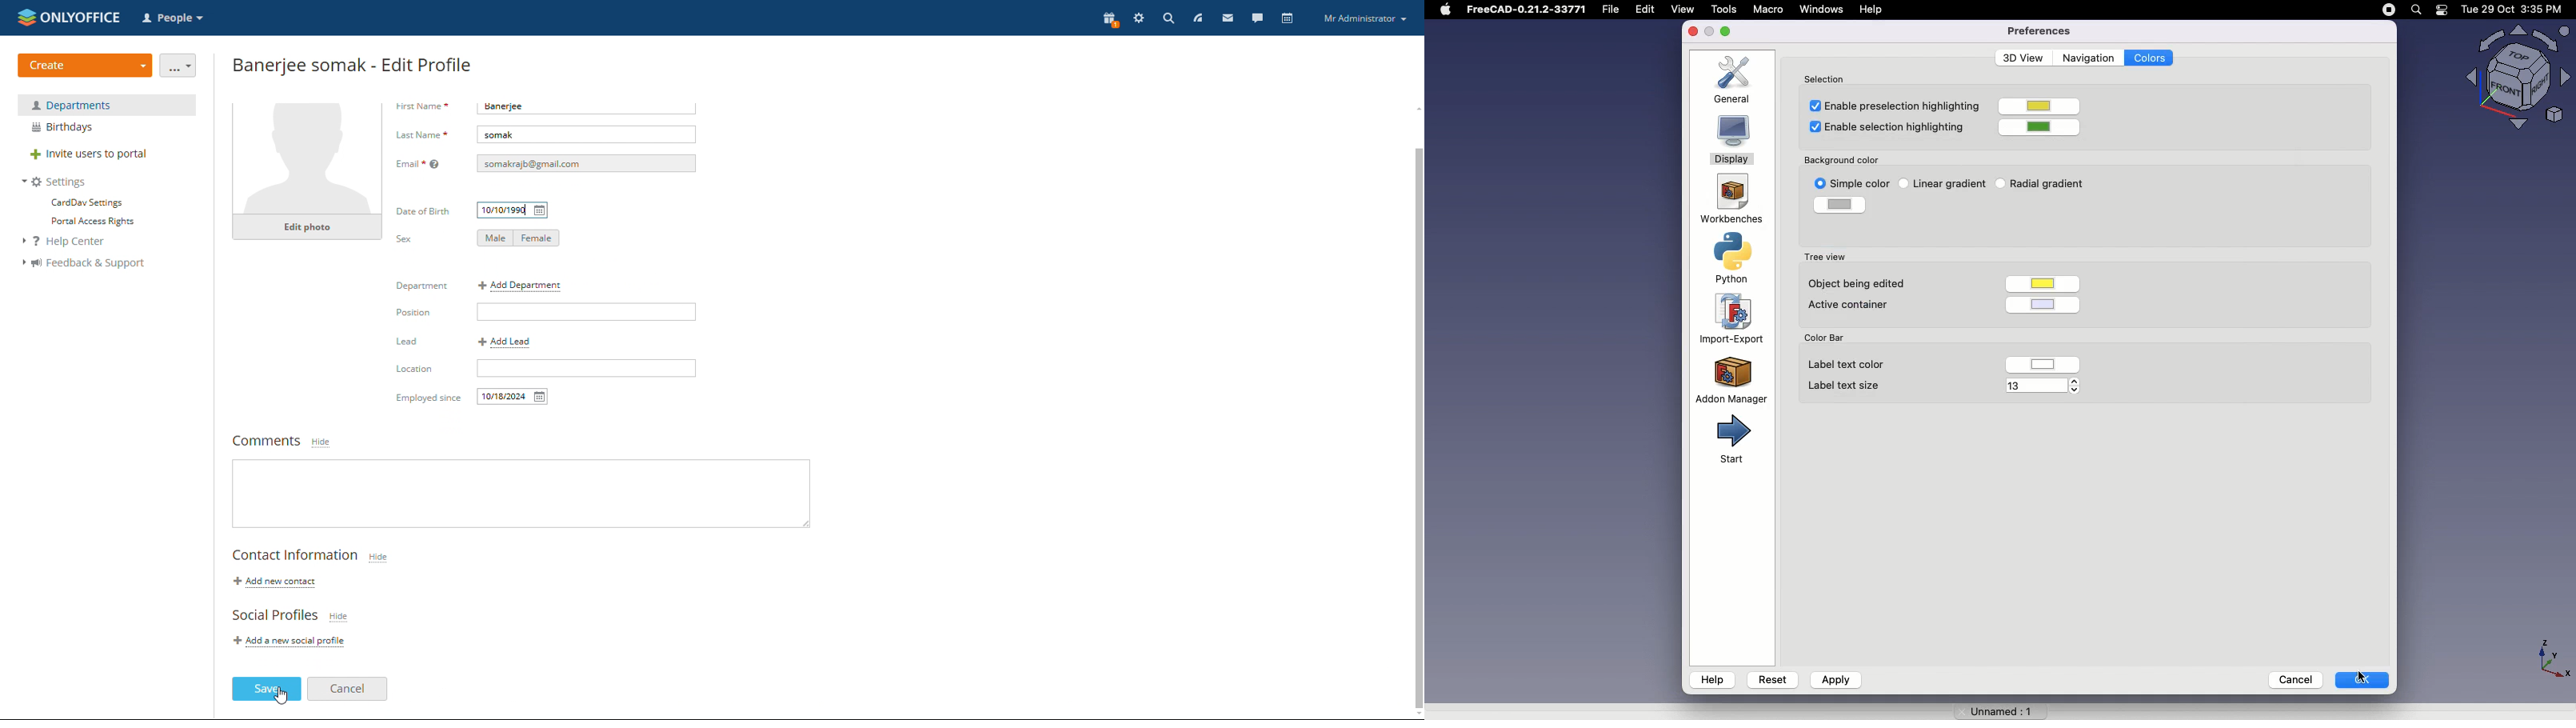 The image size is (2576, 728). Describe the element at coordinates (1649, 10) in the screenshot. I see `Edit` at that location.